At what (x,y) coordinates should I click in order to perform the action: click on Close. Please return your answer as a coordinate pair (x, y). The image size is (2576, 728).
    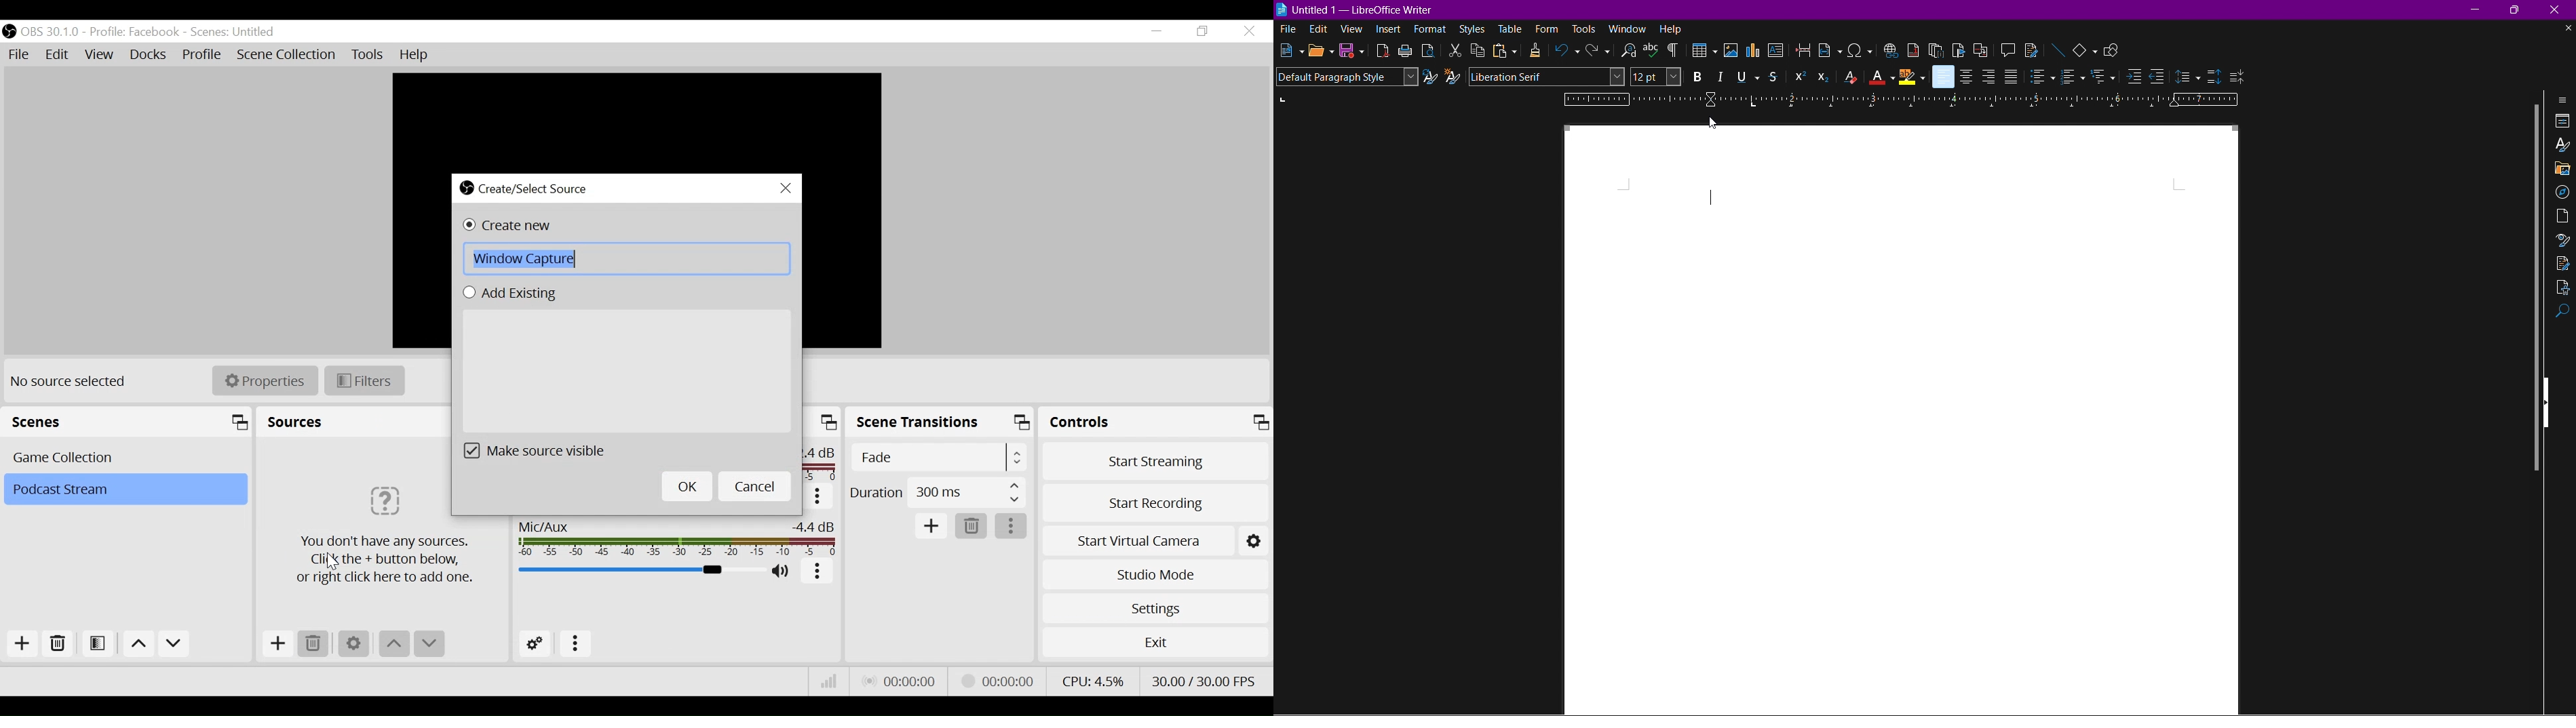
    Looking at the image, I should click on (1248, 32).